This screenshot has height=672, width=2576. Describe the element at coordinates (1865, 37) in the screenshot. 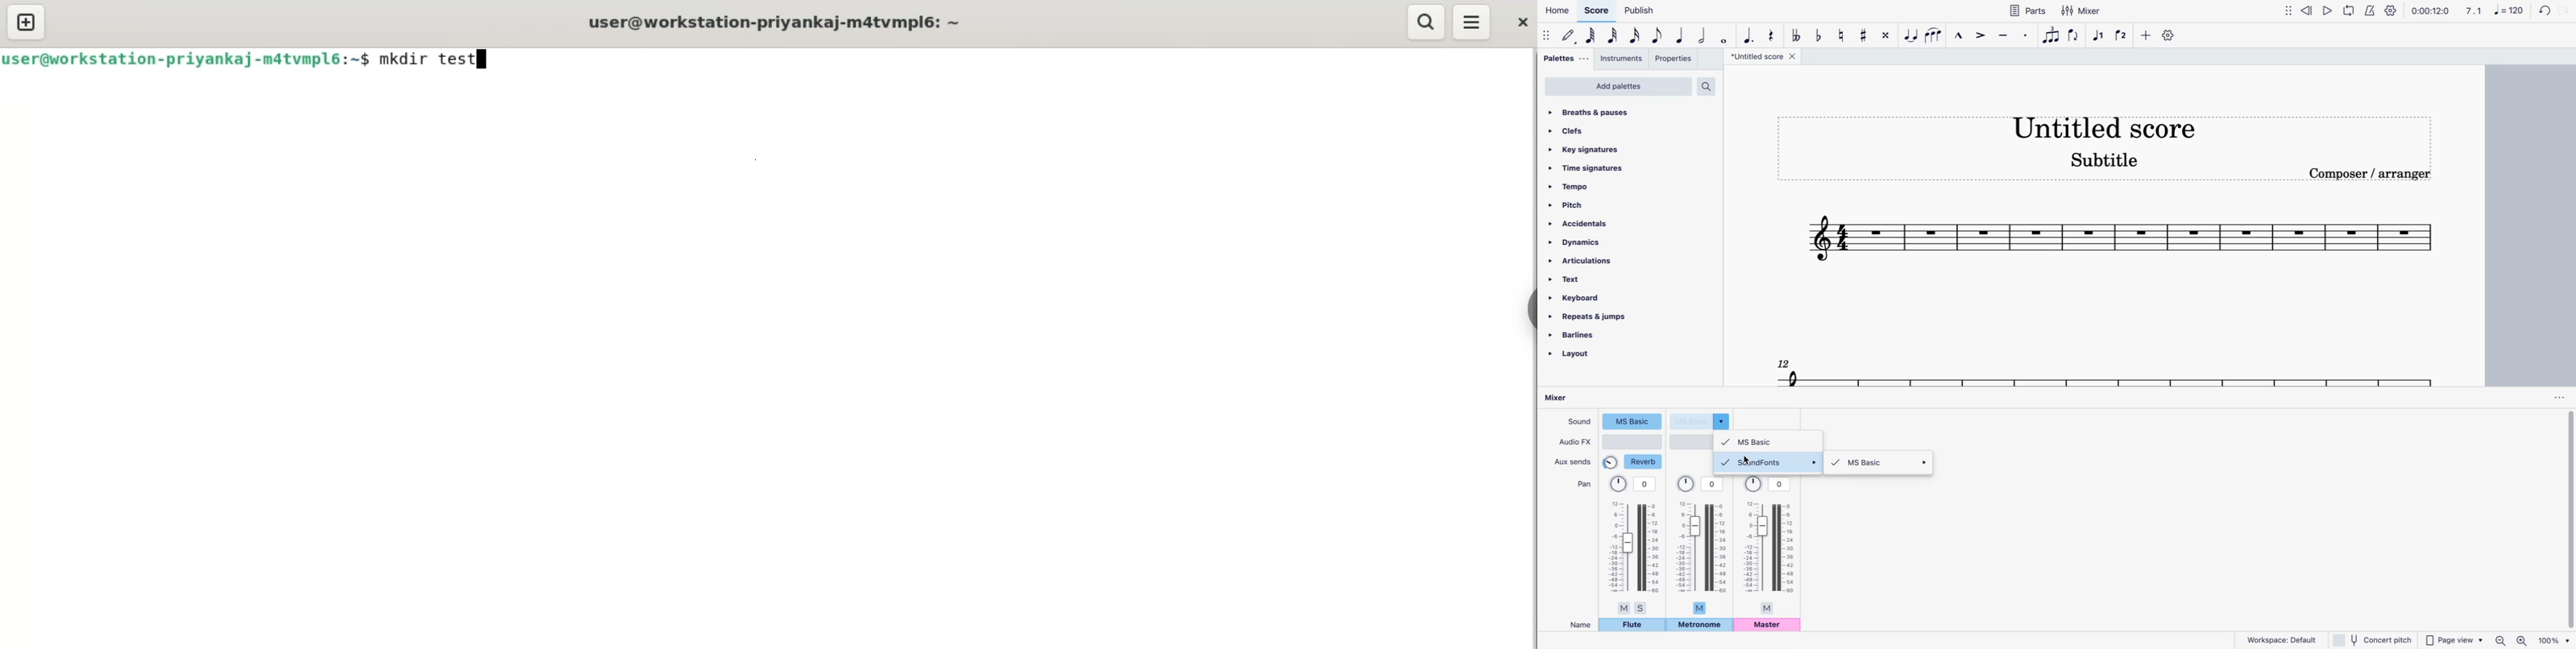

I see `toggle sharp` at that location.